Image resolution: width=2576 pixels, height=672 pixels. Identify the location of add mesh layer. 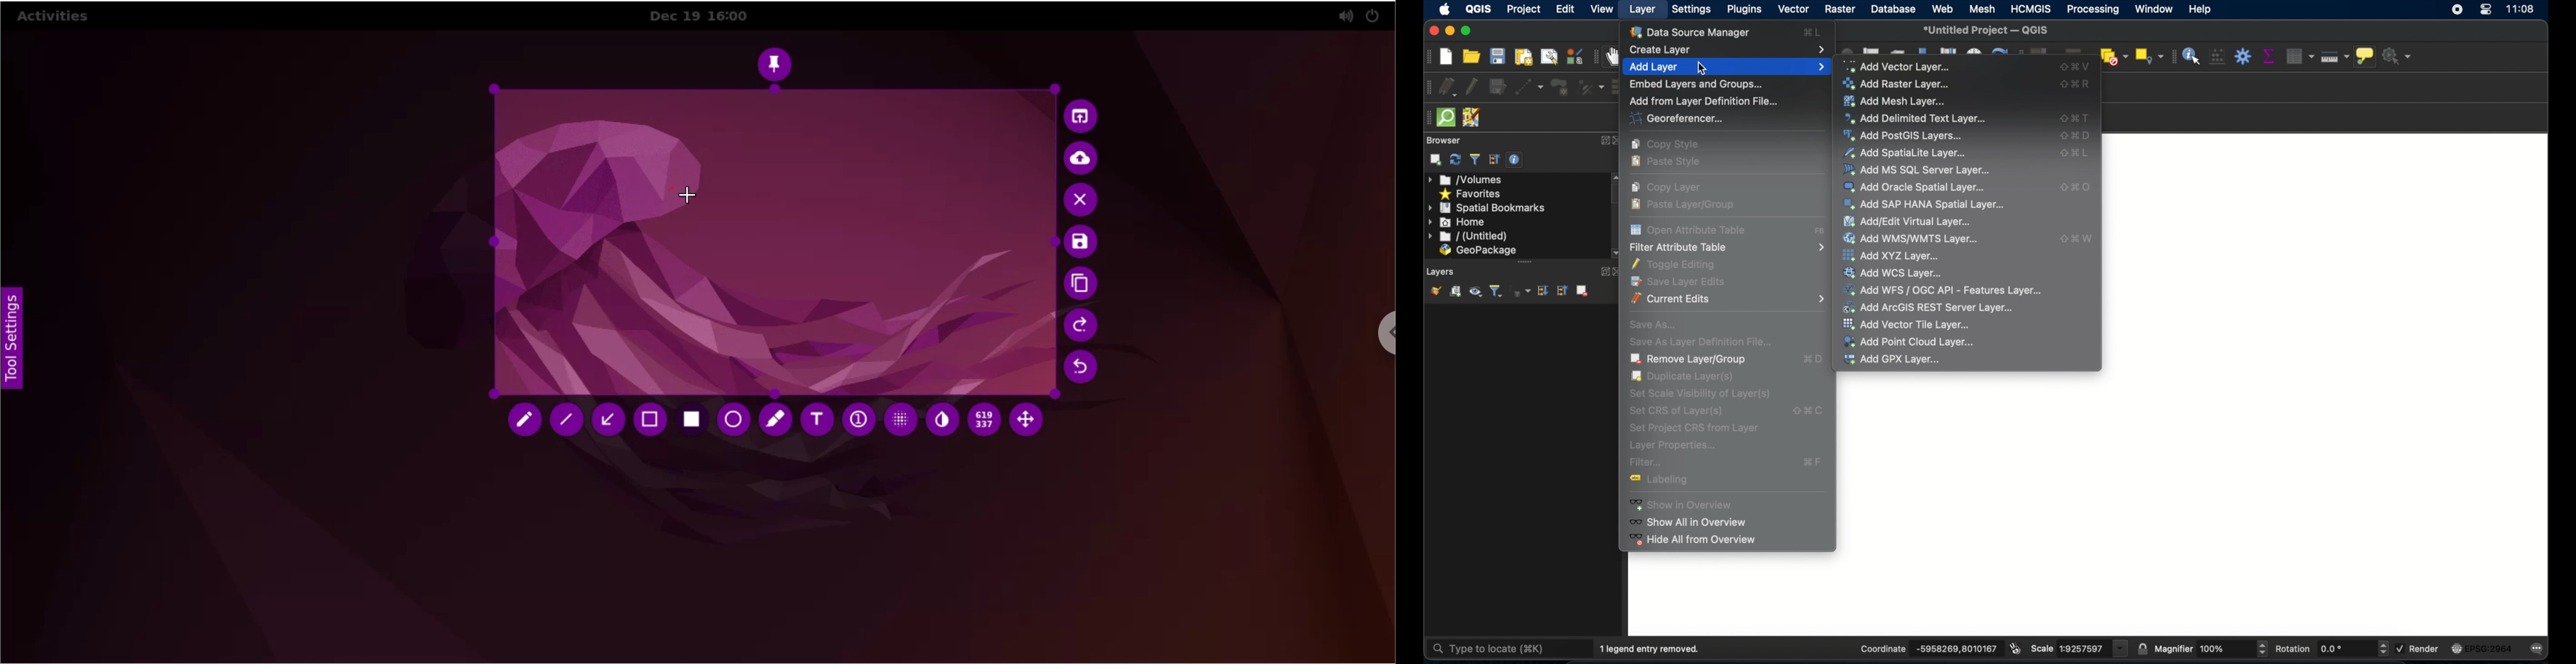
(1899, 100).